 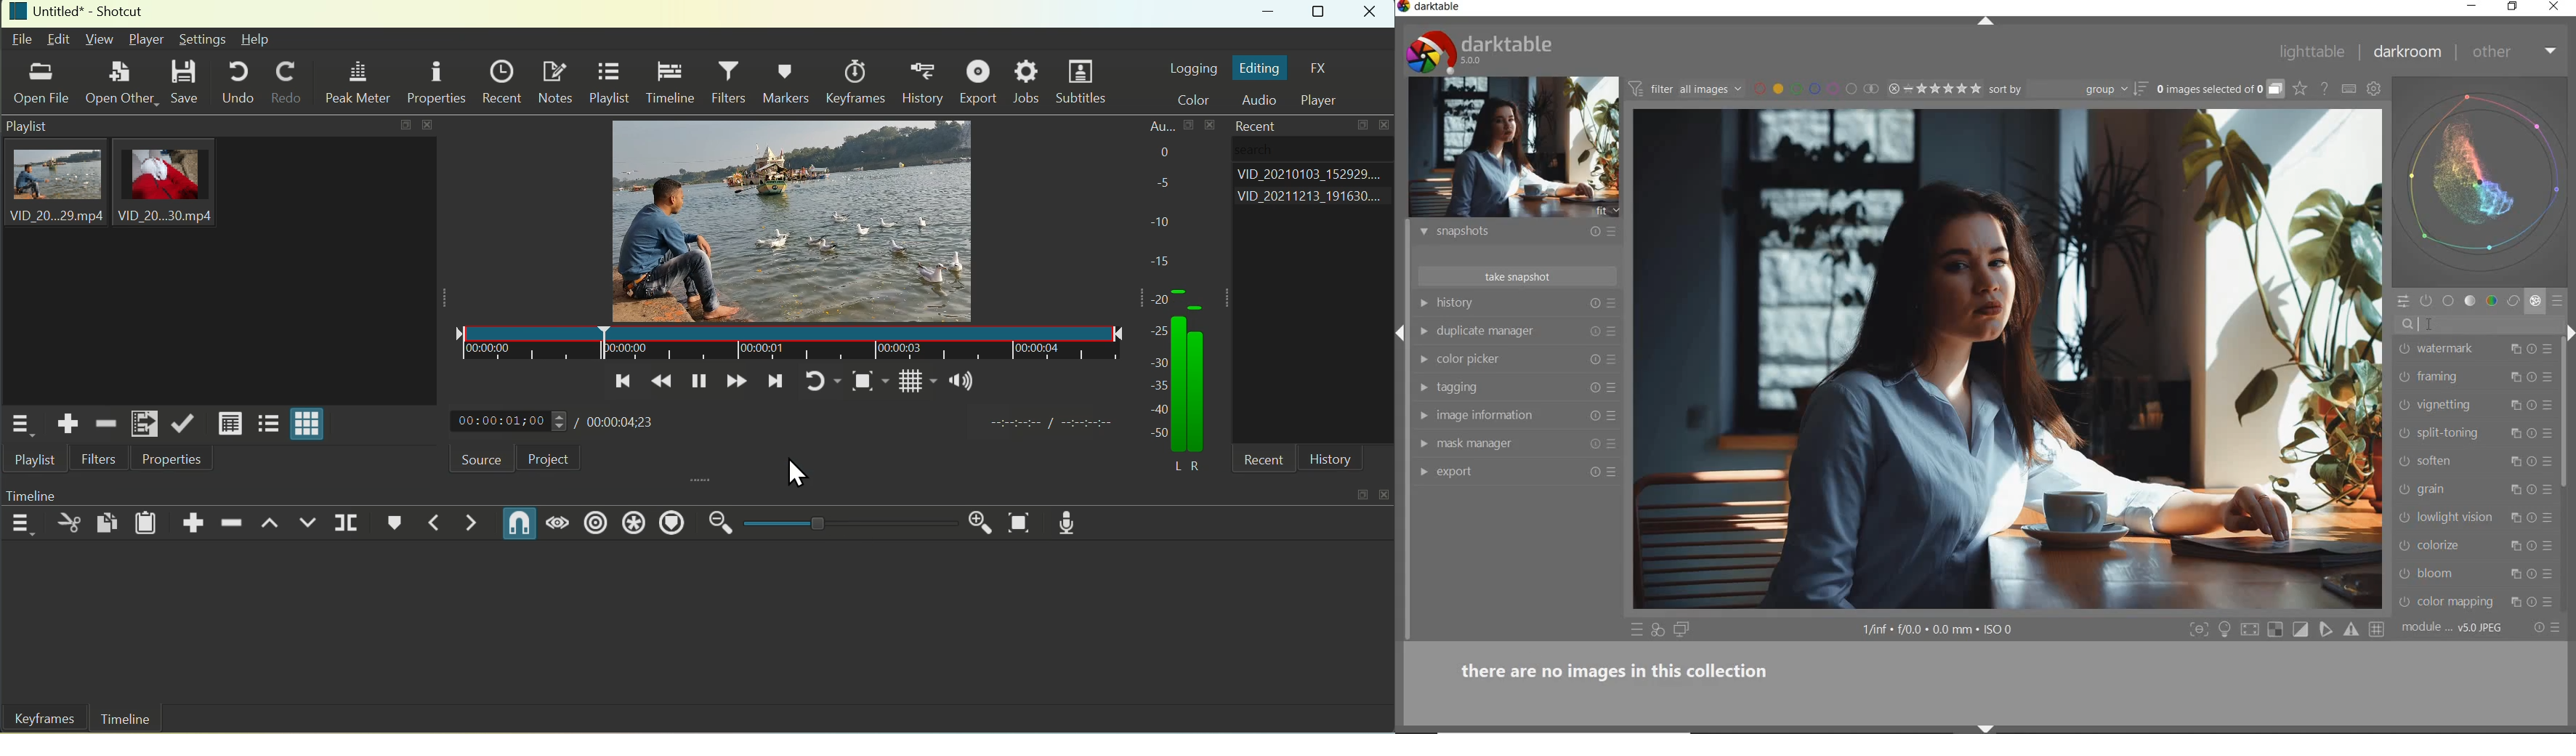 What do you see at coordinates (2569, 333) in the screenshot?
I see `shift+ctrl+r` at bounding box center [2569, 333].